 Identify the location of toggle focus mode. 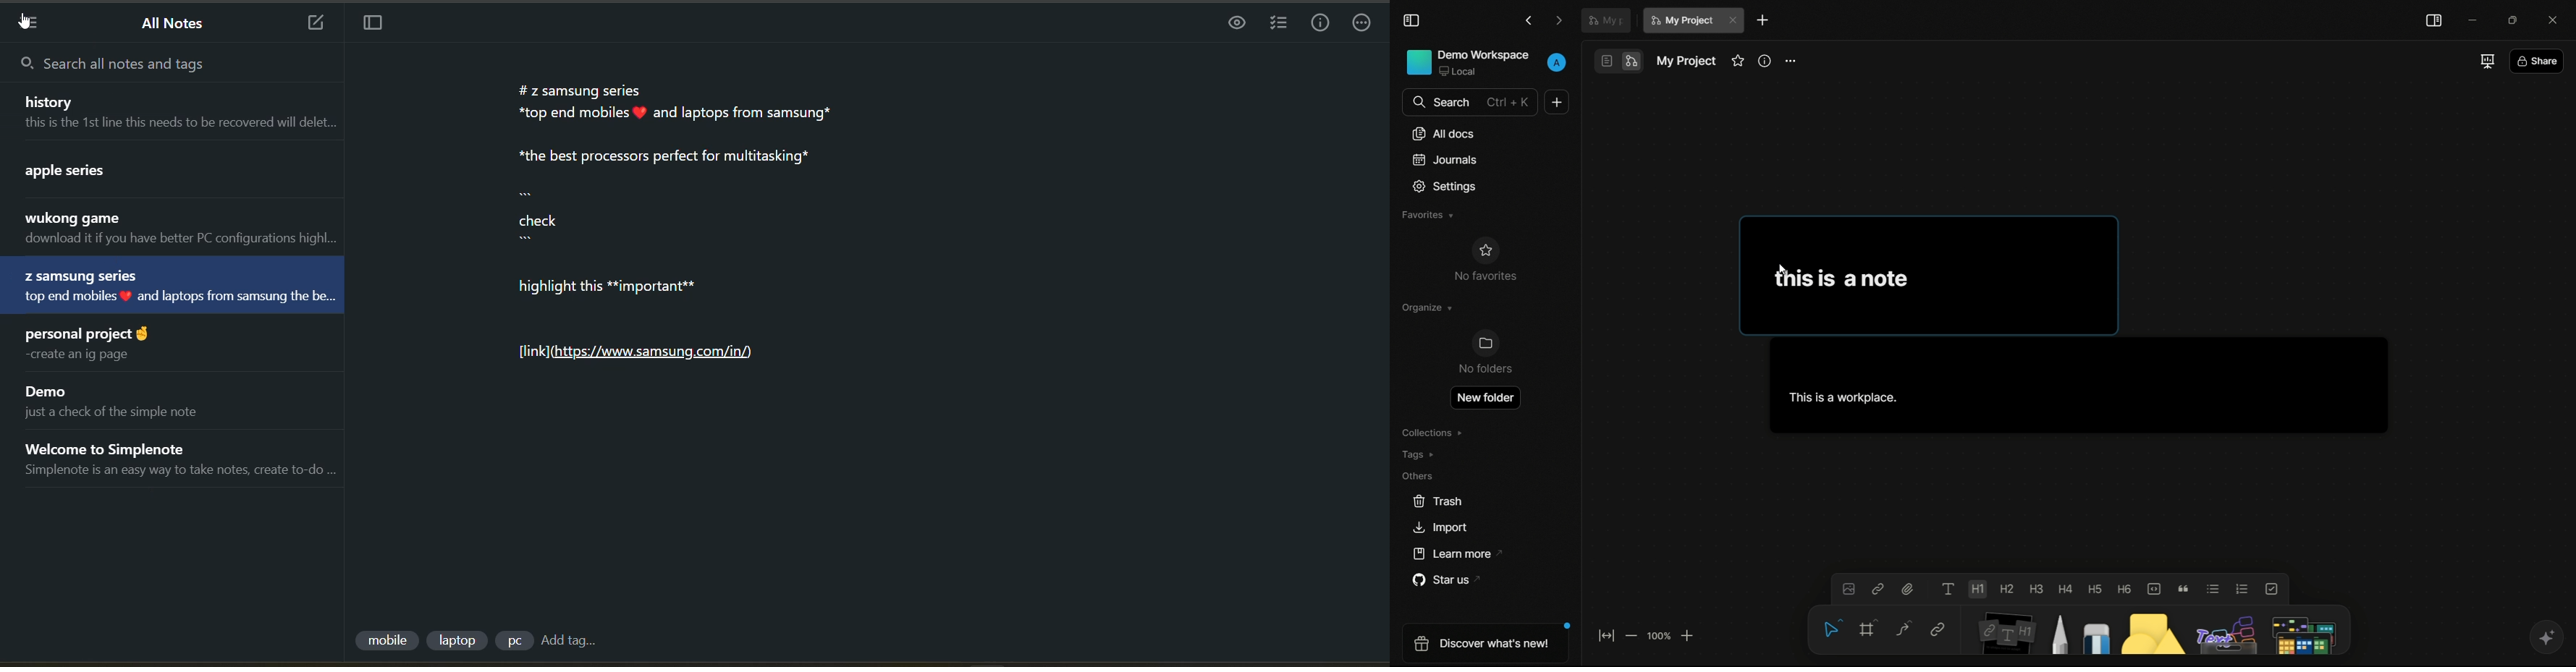
(374, 23).